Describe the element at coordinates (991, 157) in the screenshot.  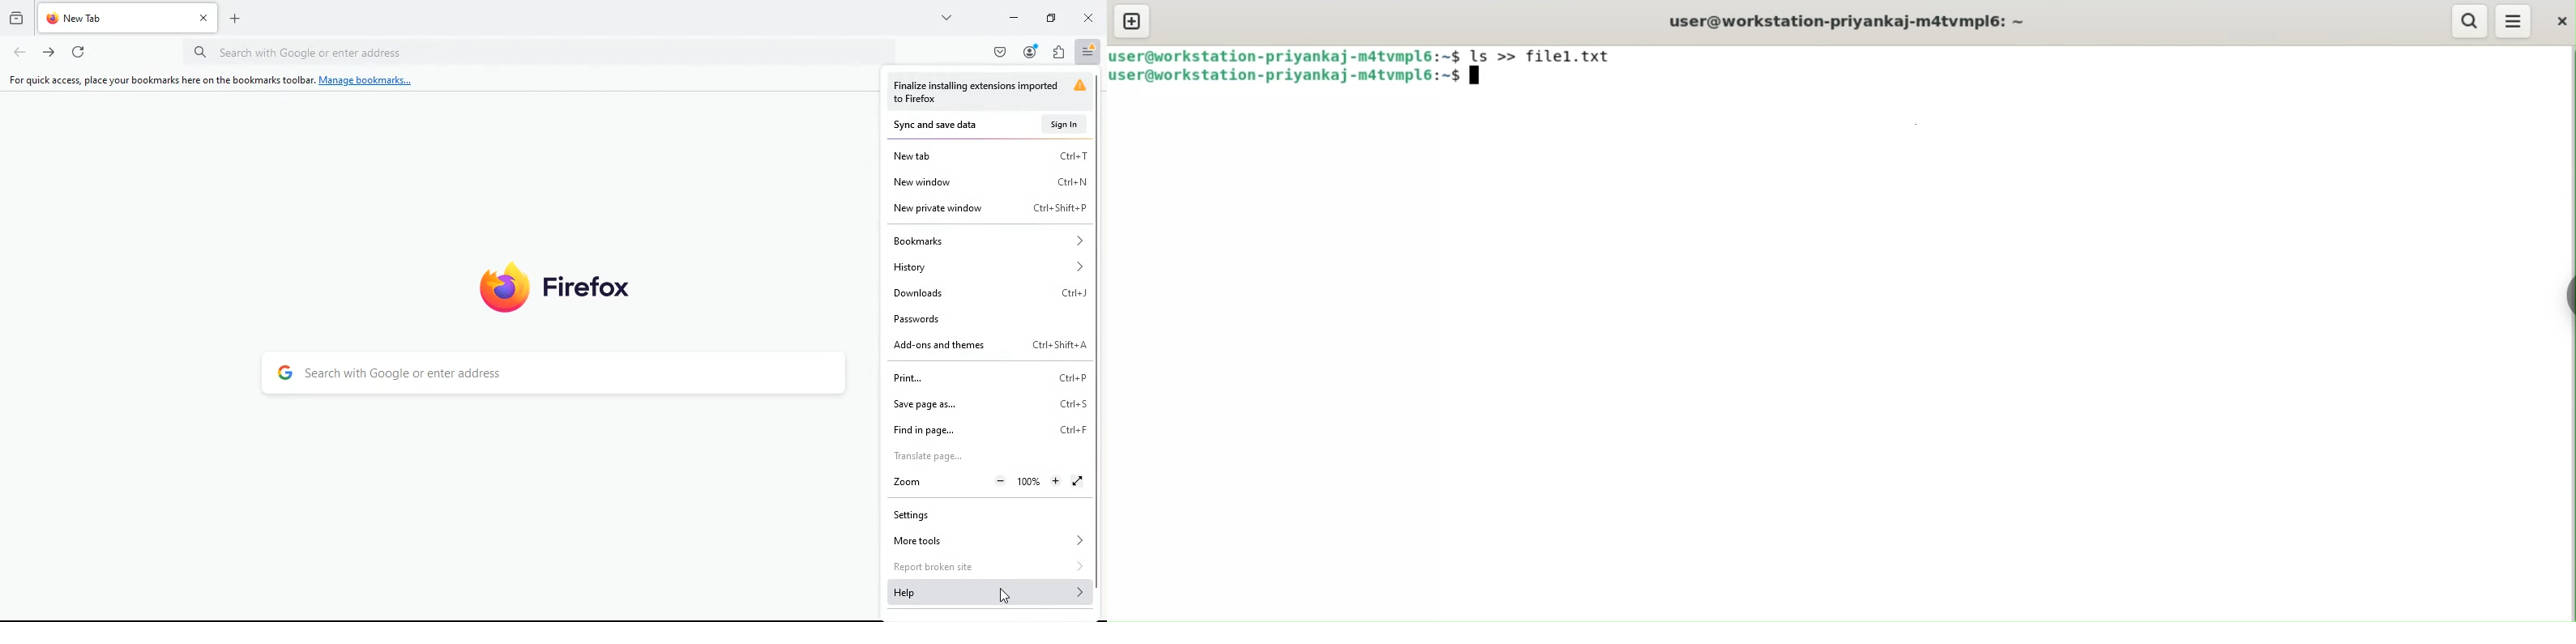
I see `new tab` at that location.